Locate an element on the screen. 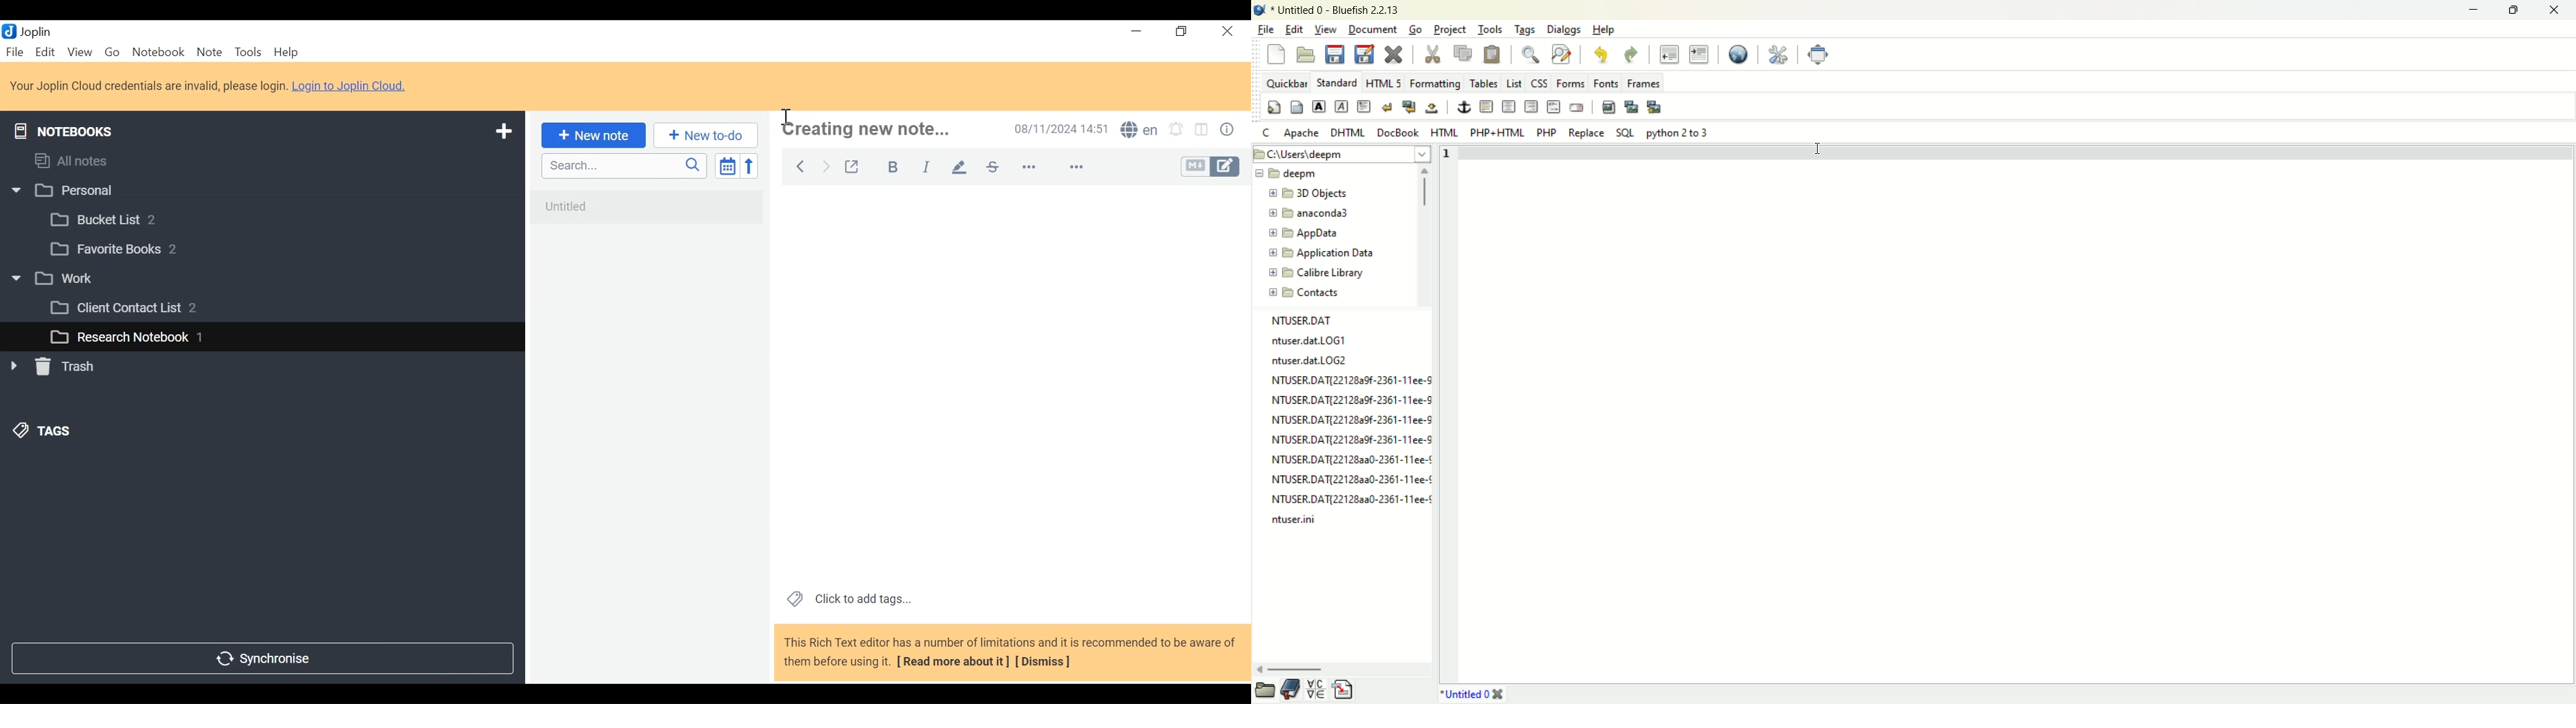 The height and width of the screenshot is (728, 2576). &) TAGS is located at coordinates (57, 432).